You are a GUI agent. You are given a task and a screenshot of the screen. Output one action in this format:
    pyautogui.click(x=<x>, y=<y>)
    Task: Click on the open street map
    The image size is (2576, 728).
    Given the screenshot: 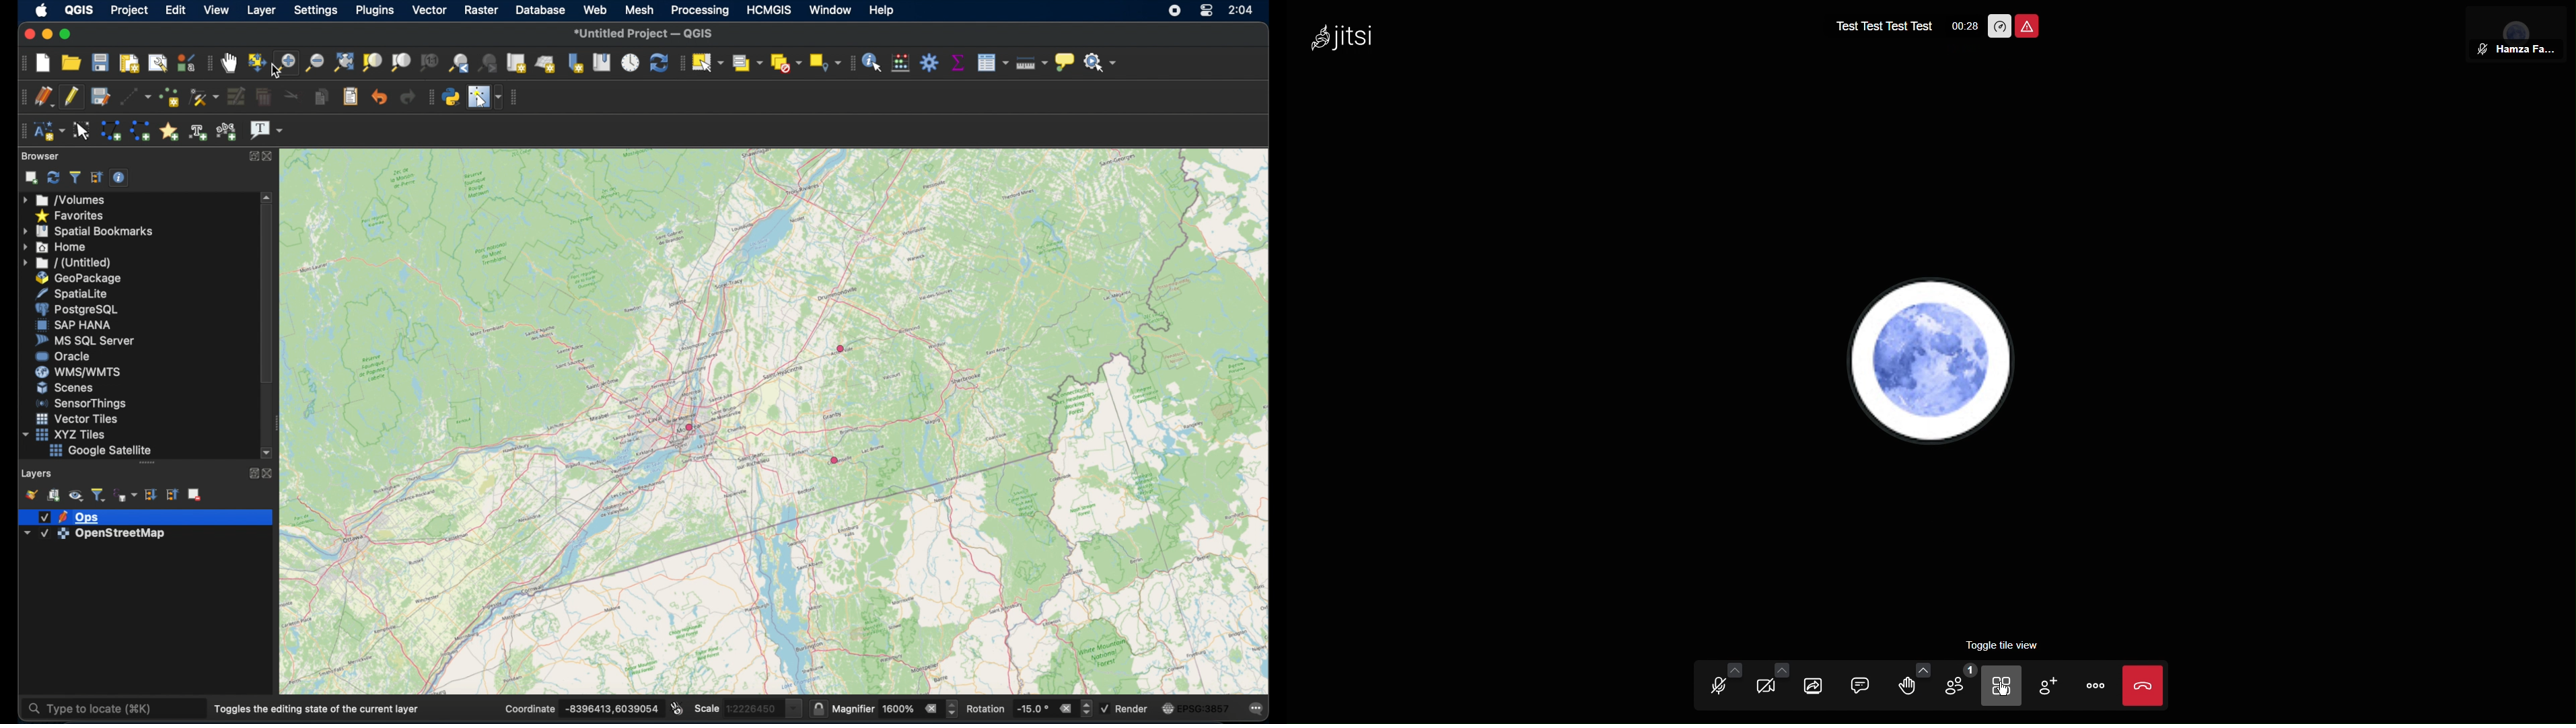 What is the action you would take?
    pyautogui.click(x=774, y=224)
    